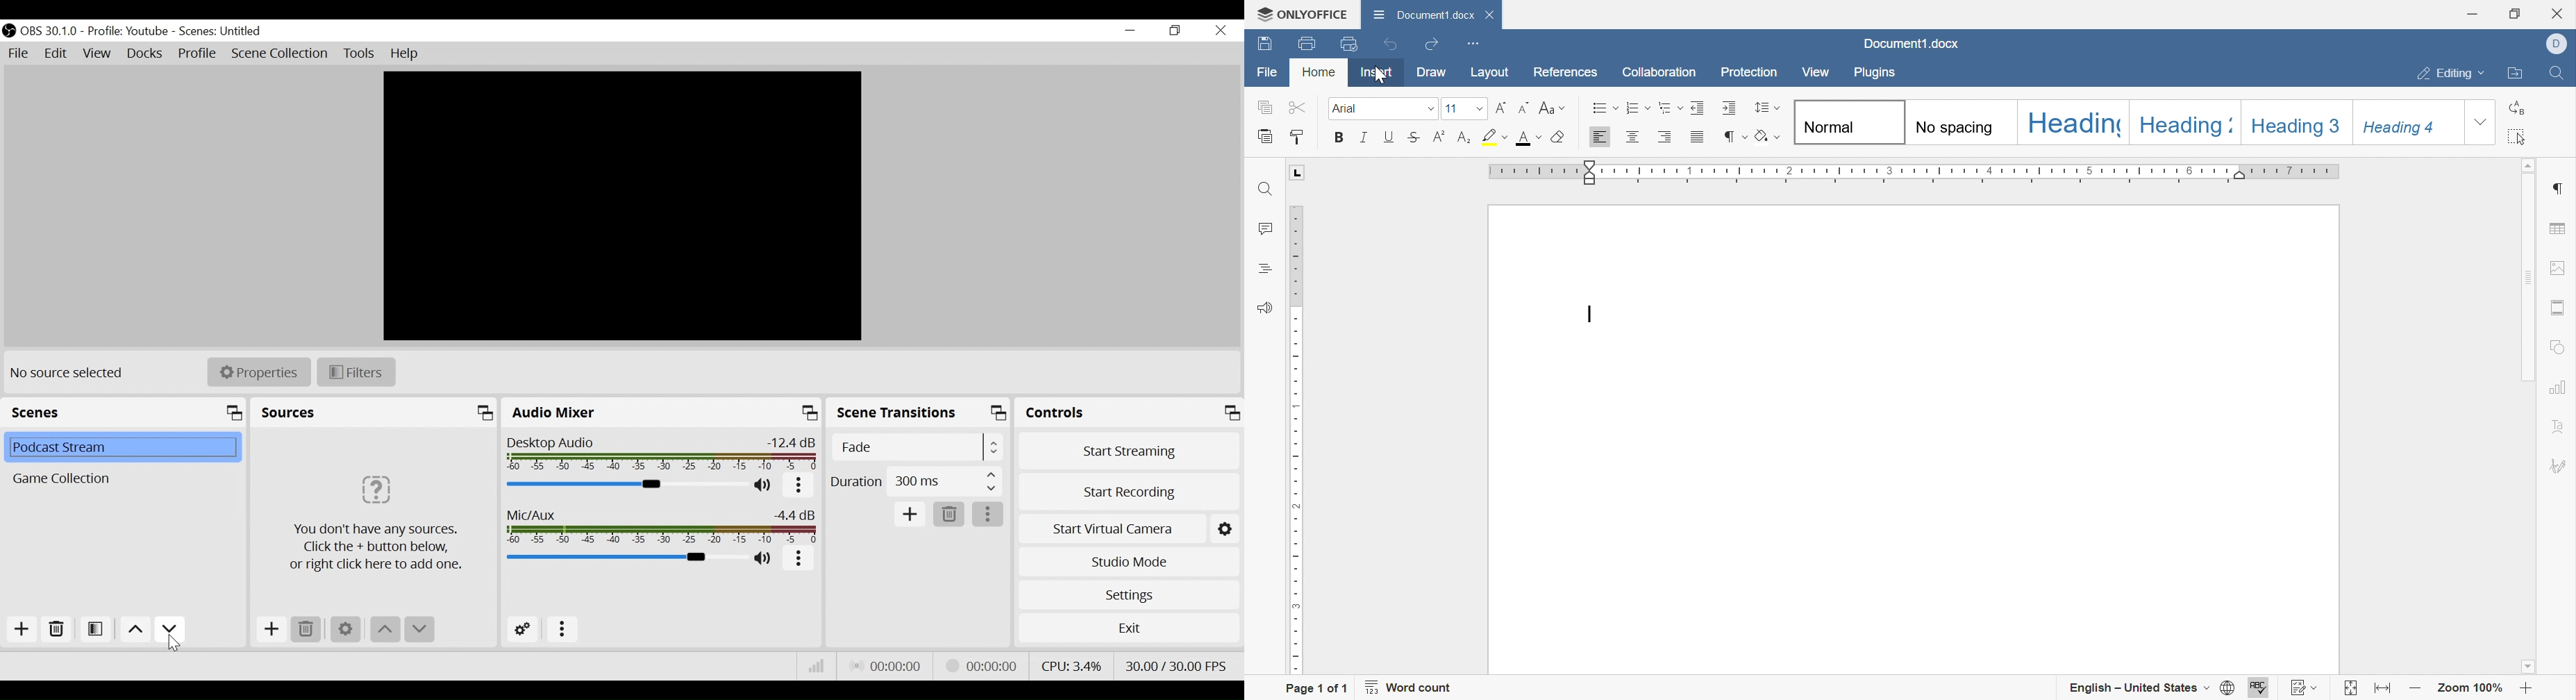  Describe the element at coordinates (915, 447) in the screenshot. I see `(un)select Scene Transition` at that location.